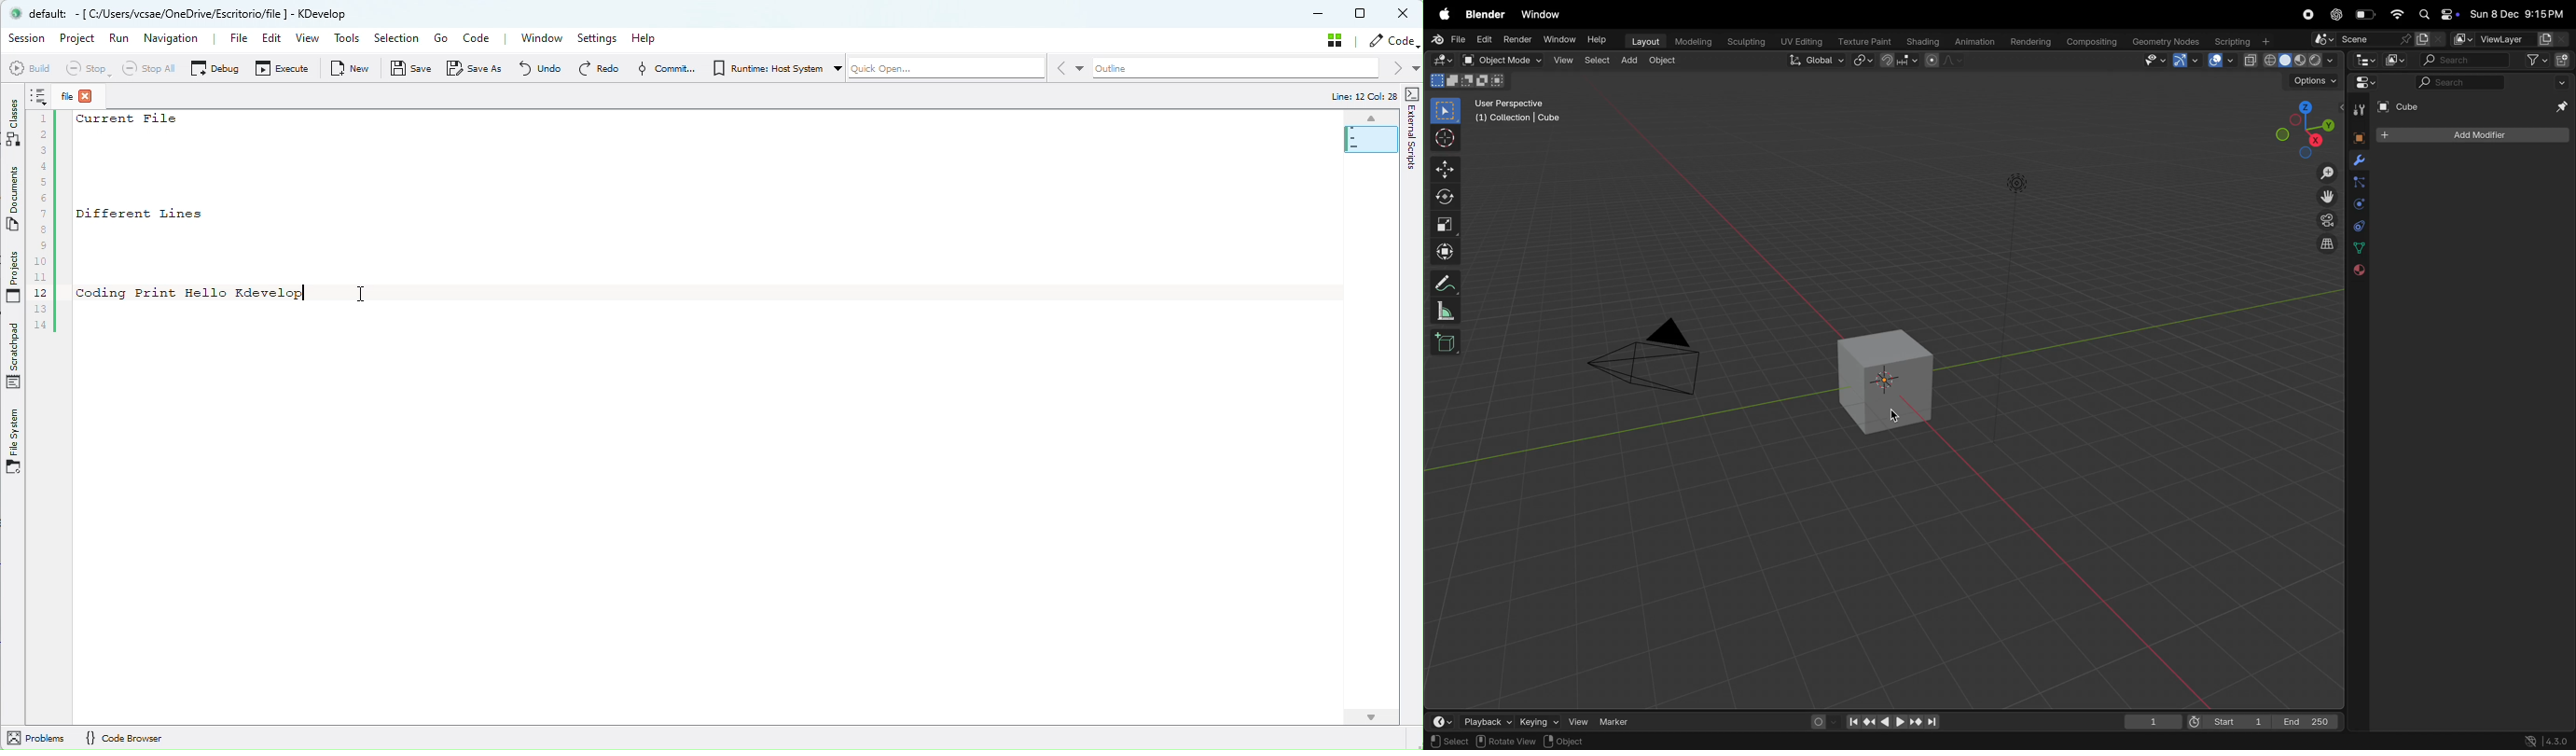  Describe the element at coordinates (1895, 417) in the screenshot. I see `cursor` at that location.